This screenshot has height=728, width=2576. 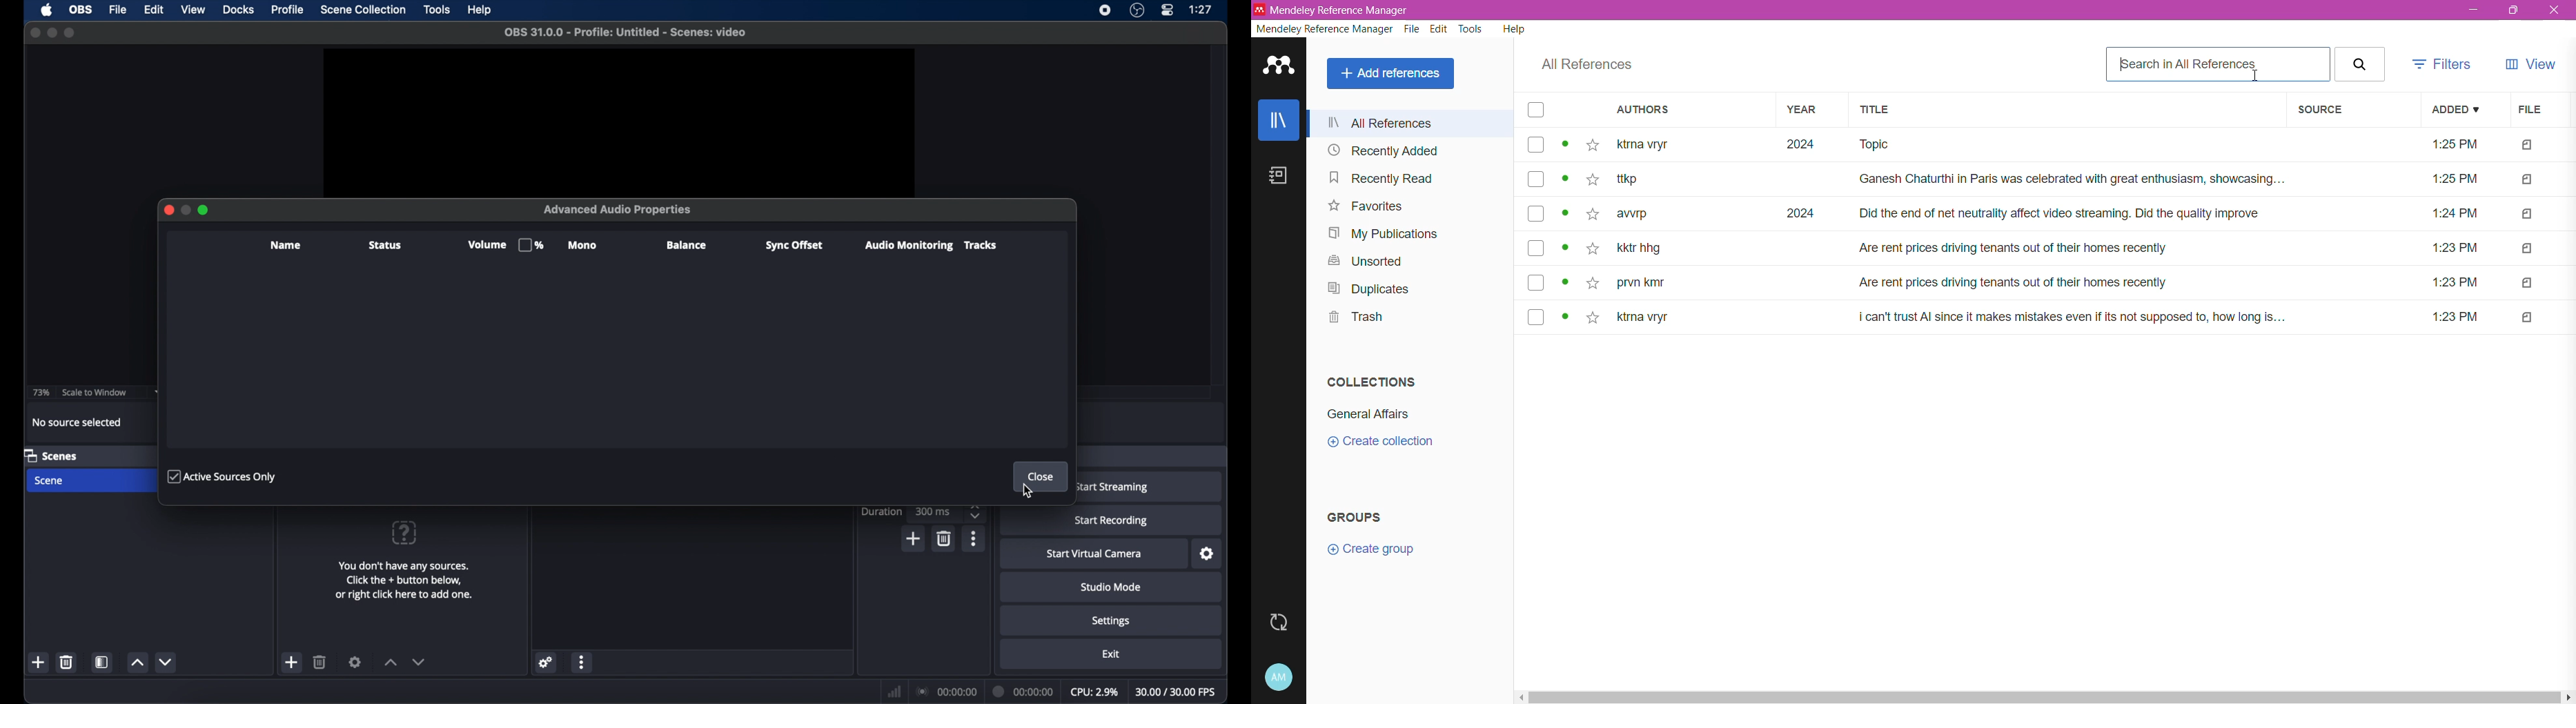 What do you see at coordinates (948, 692) in the screenshot?
I see `connection` at bounding box center [948, 692].